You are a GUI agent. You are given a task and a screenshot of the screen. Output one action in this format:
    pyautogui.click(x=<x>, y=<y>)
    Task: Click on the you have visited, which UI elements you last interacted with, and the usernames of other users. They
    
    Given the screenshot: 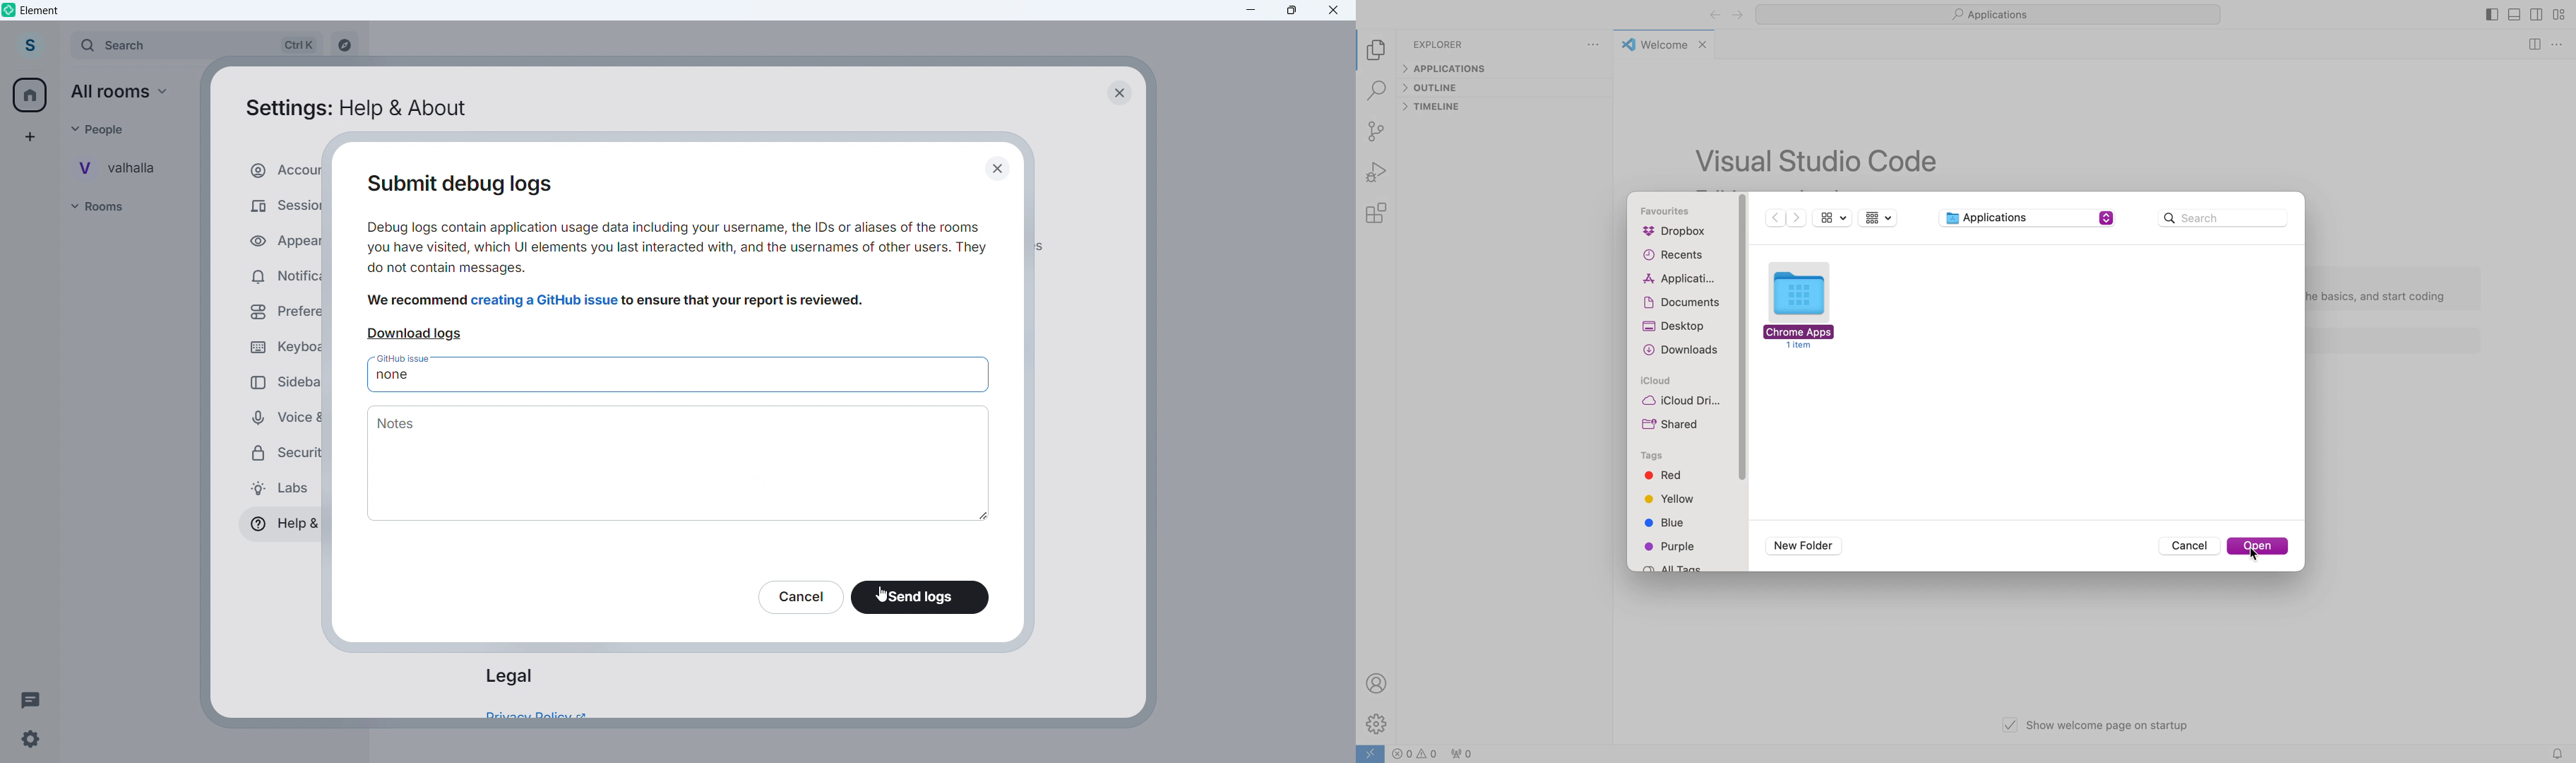 What is the action you would take?
    pyautogui.click(x=676, y=249)
    